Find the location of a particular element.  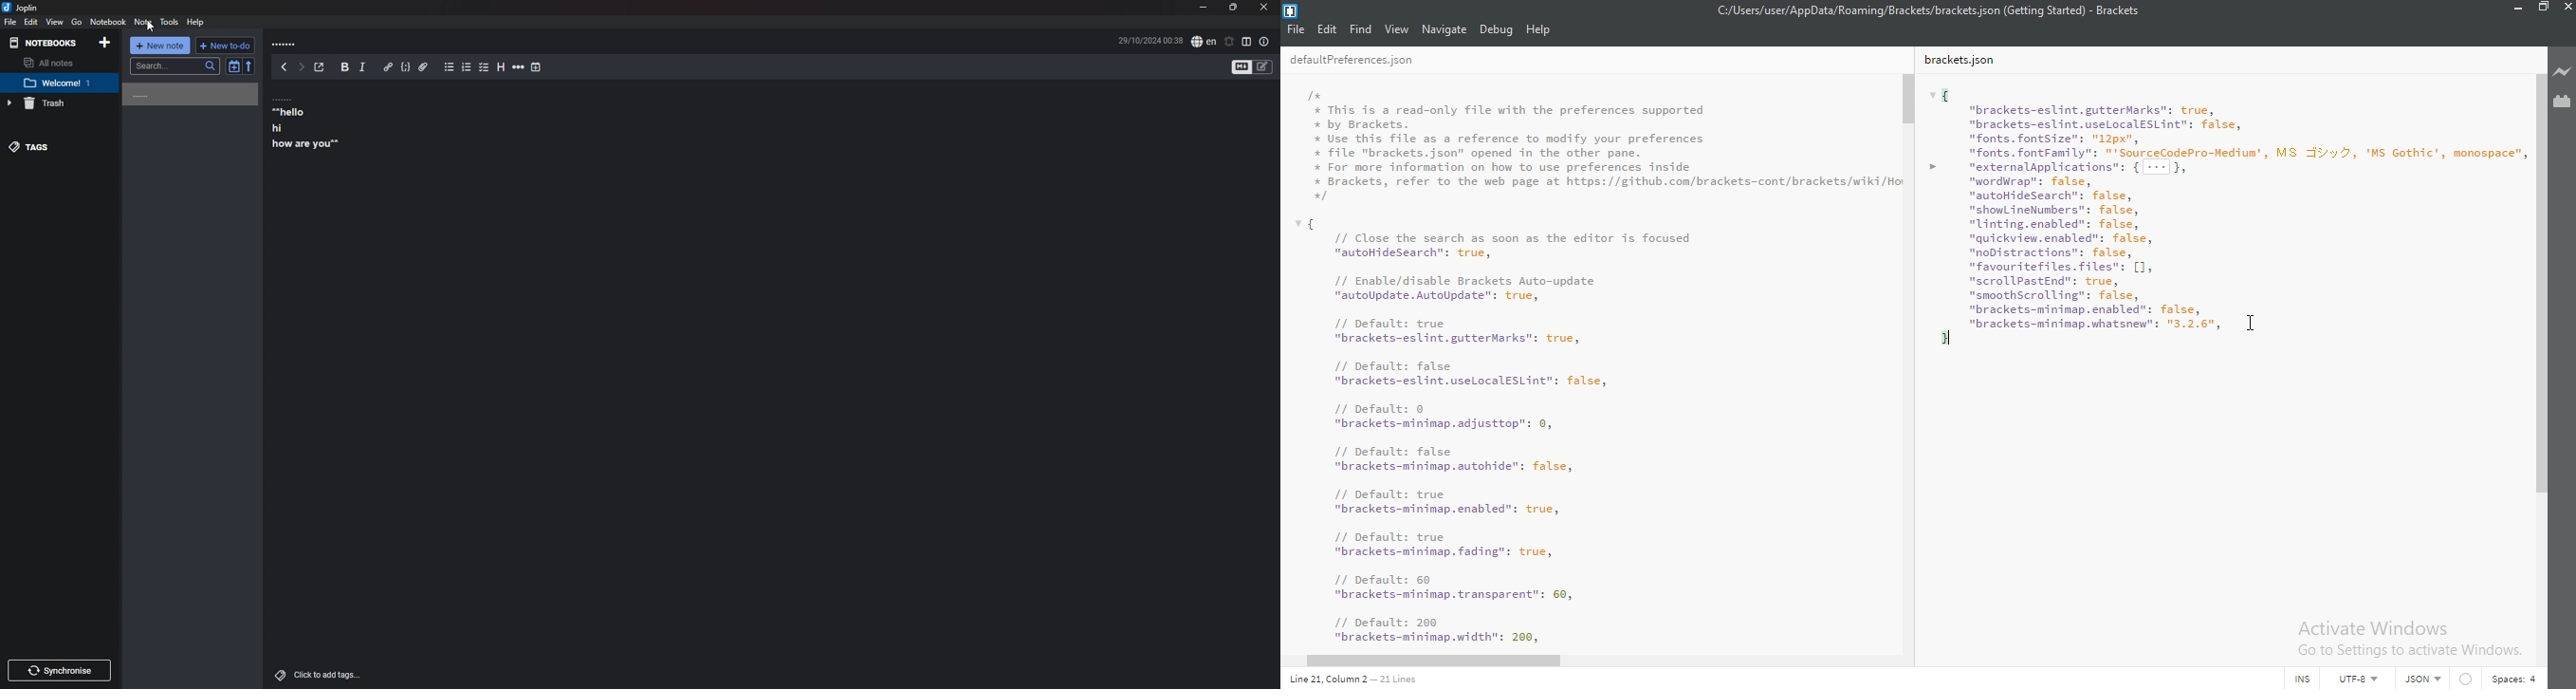

Trash is located at coordinates (52, 104).